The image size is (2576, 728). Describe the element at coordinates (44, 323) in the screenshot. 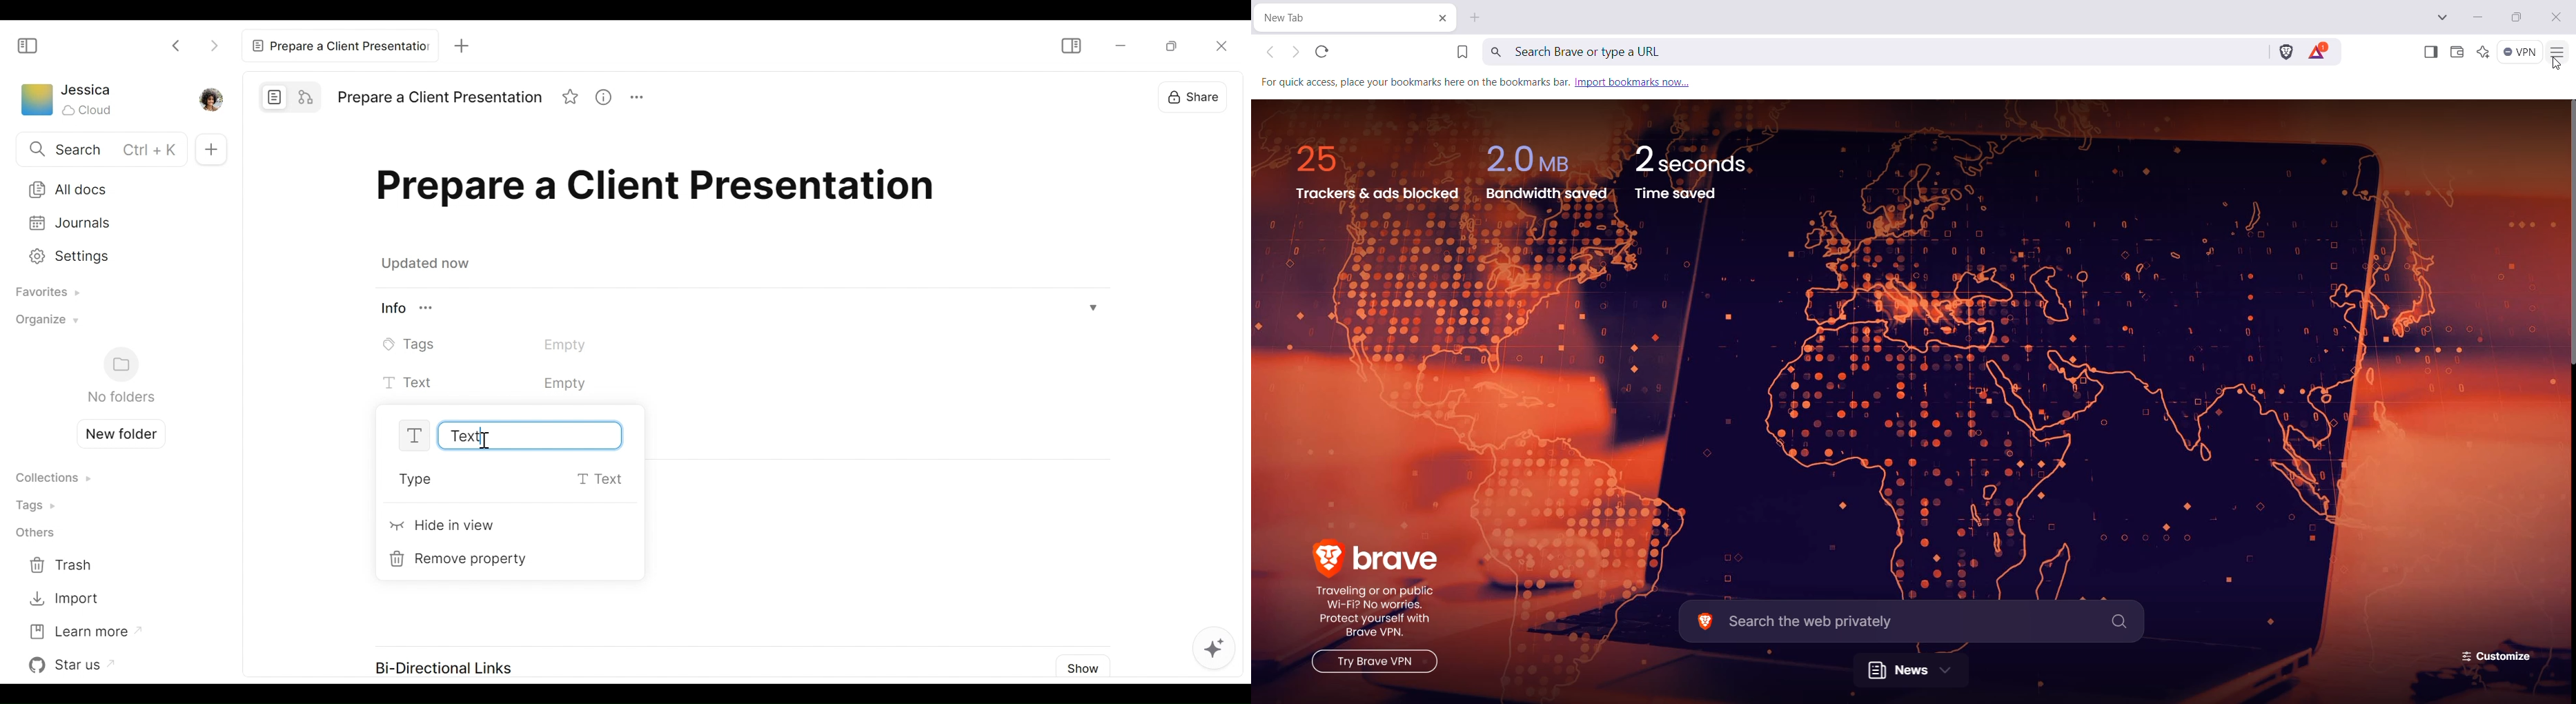

I see `Organize` at that location.